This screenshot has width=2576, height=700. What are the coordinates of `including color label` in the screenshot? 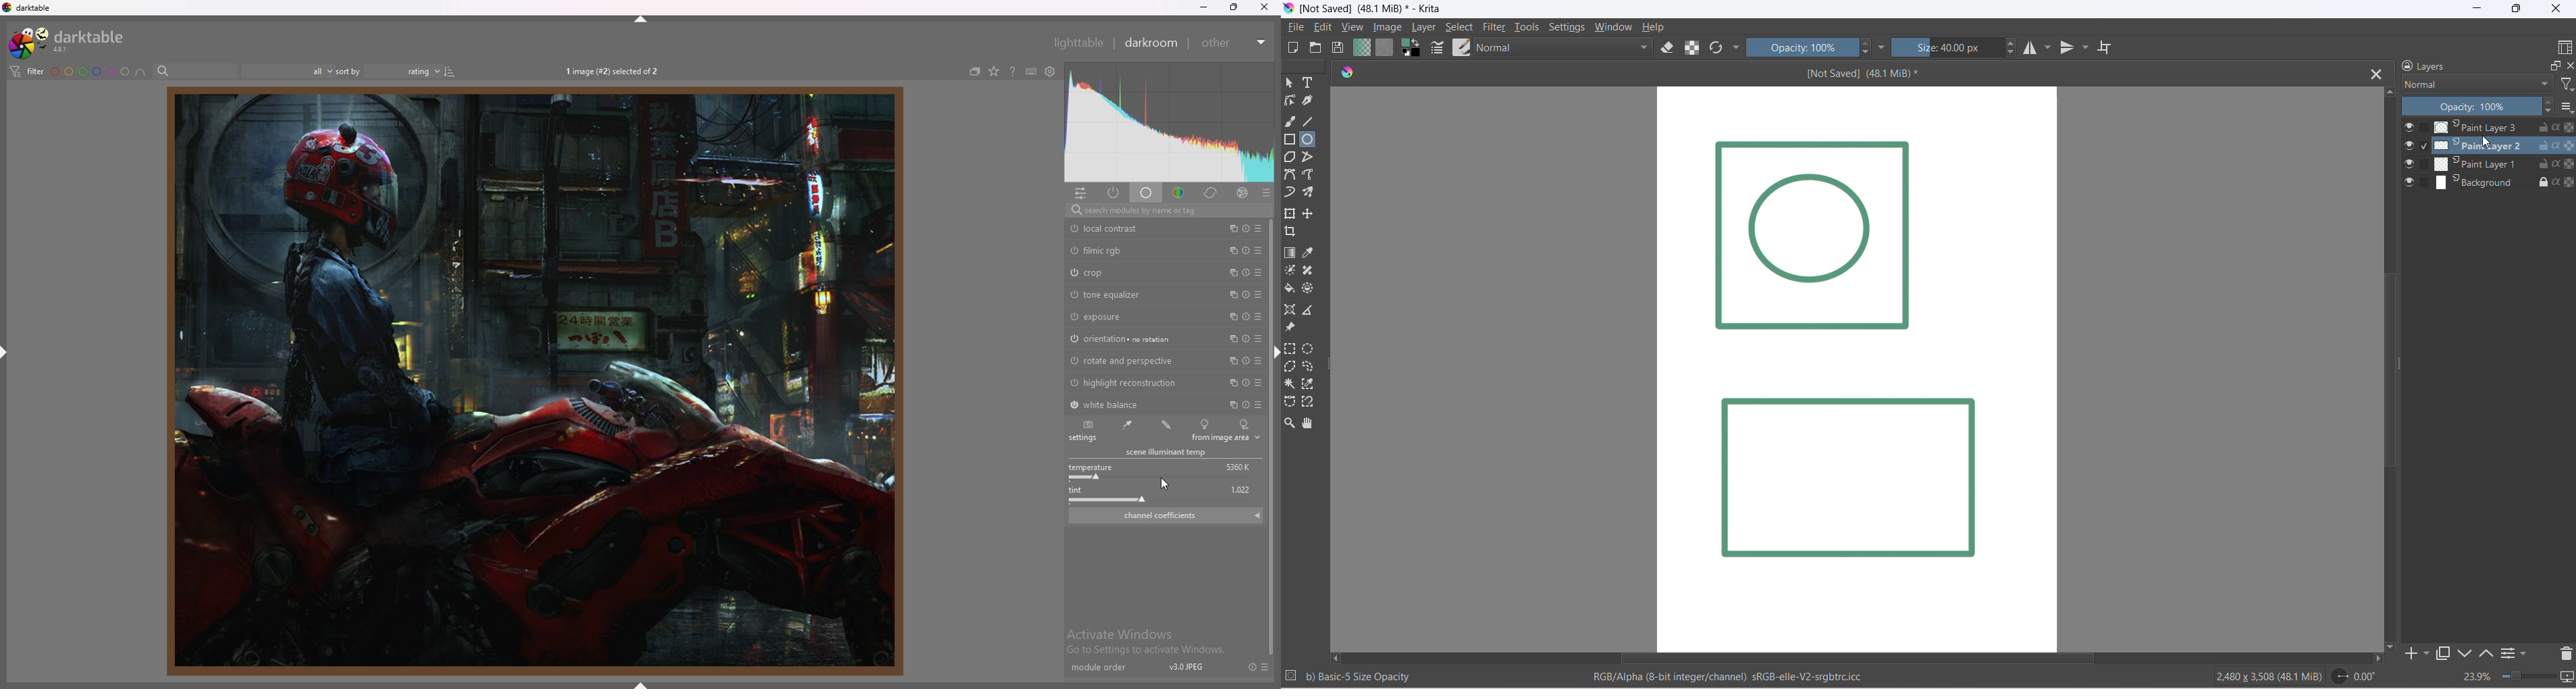 It's located at (140, 72).